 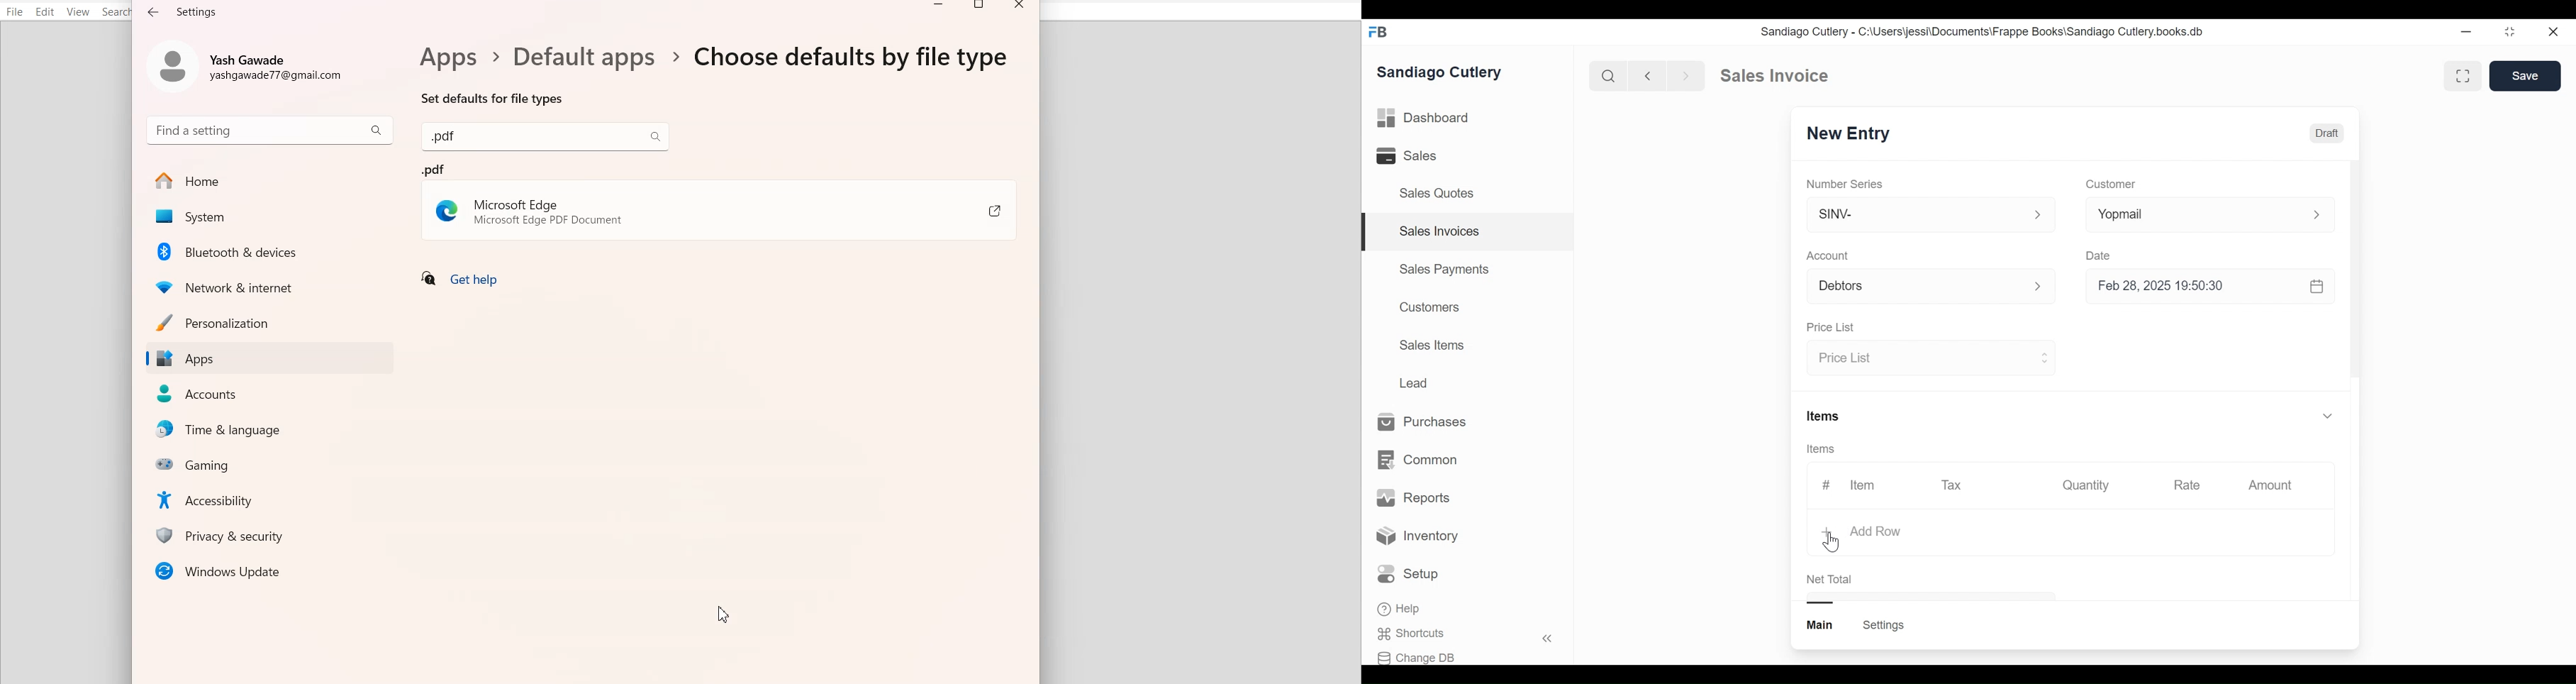 I want to click on Save , so click(x=2526, y=76).